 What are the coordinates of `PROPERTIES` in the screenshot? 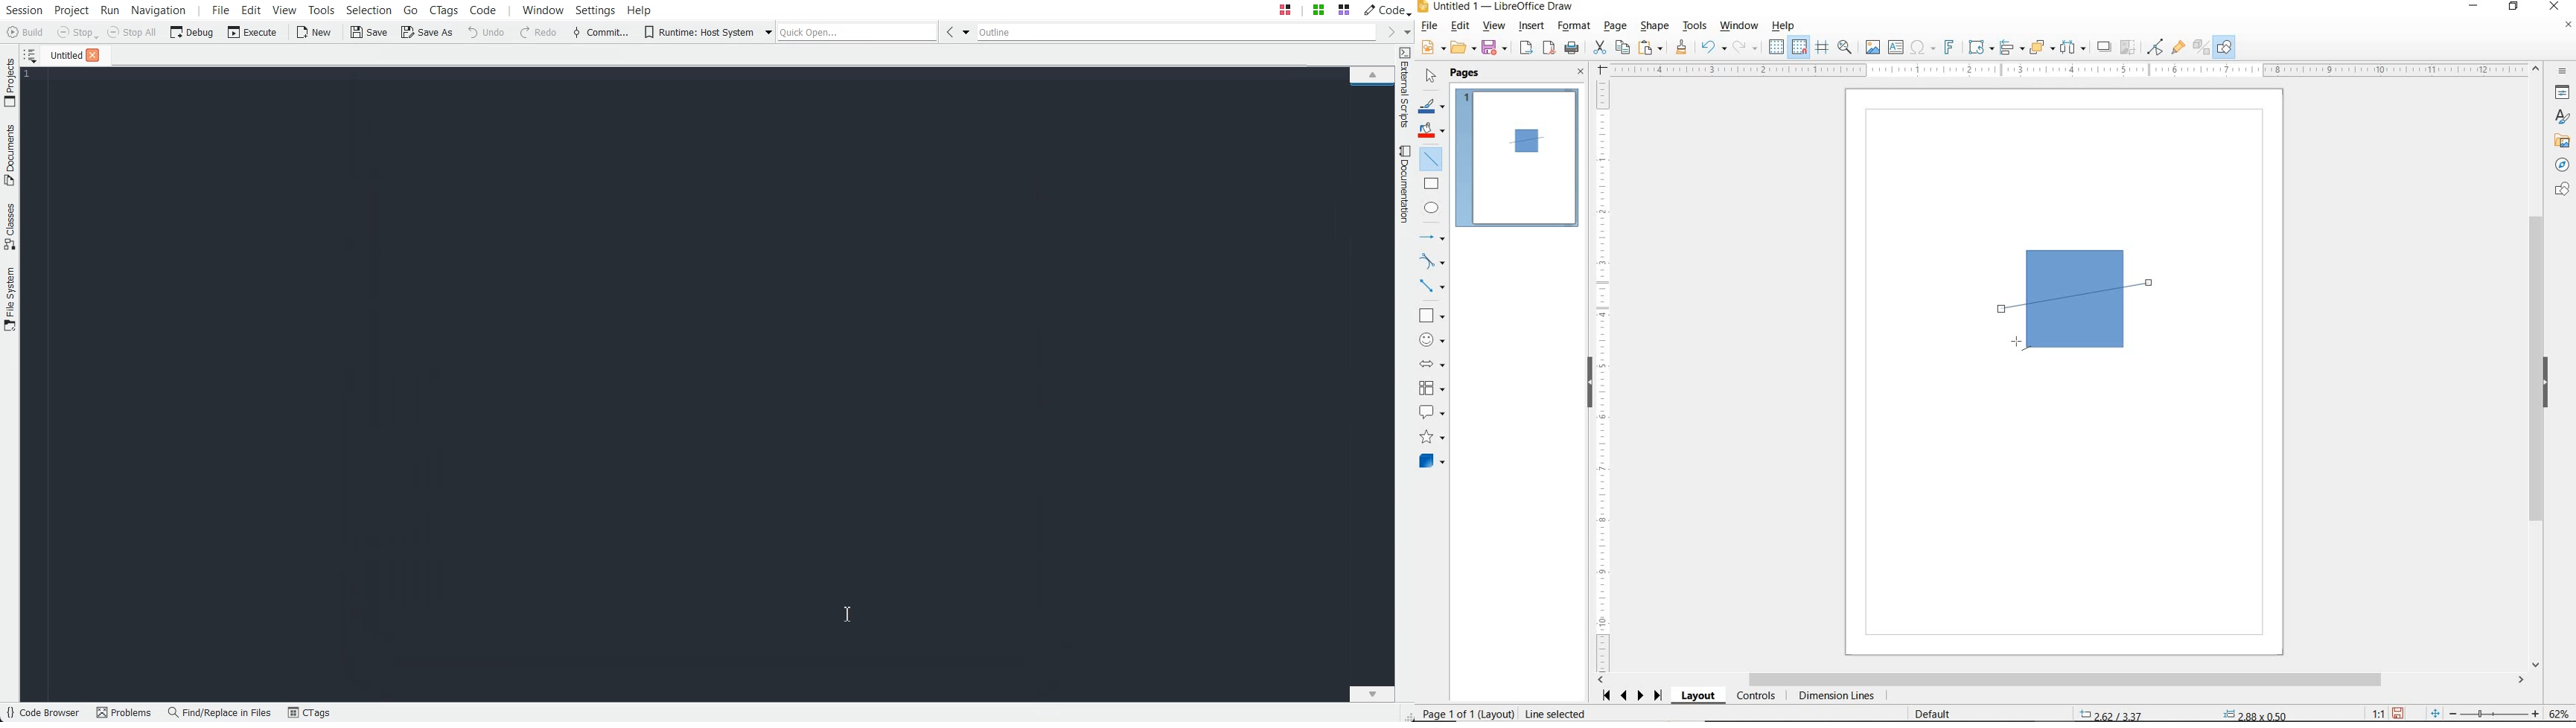 It's located at (2561, 94).